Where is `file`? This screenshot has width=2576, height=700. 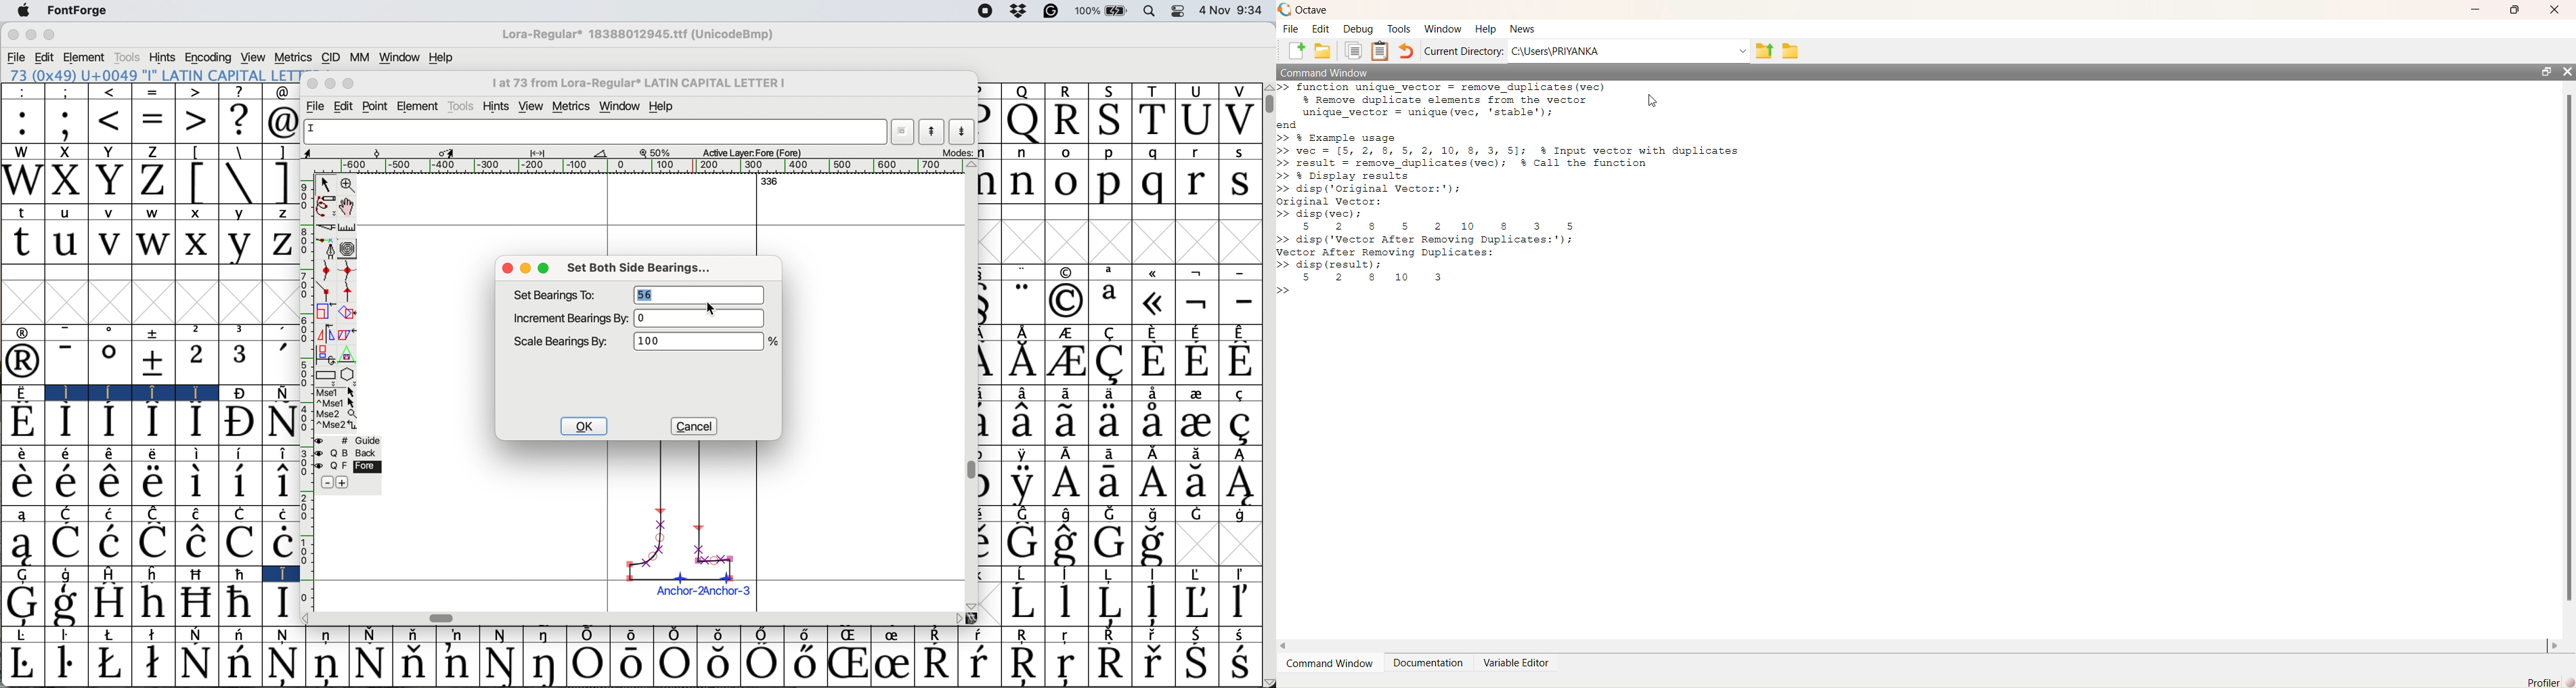
file is located at coordinates (15, 58).